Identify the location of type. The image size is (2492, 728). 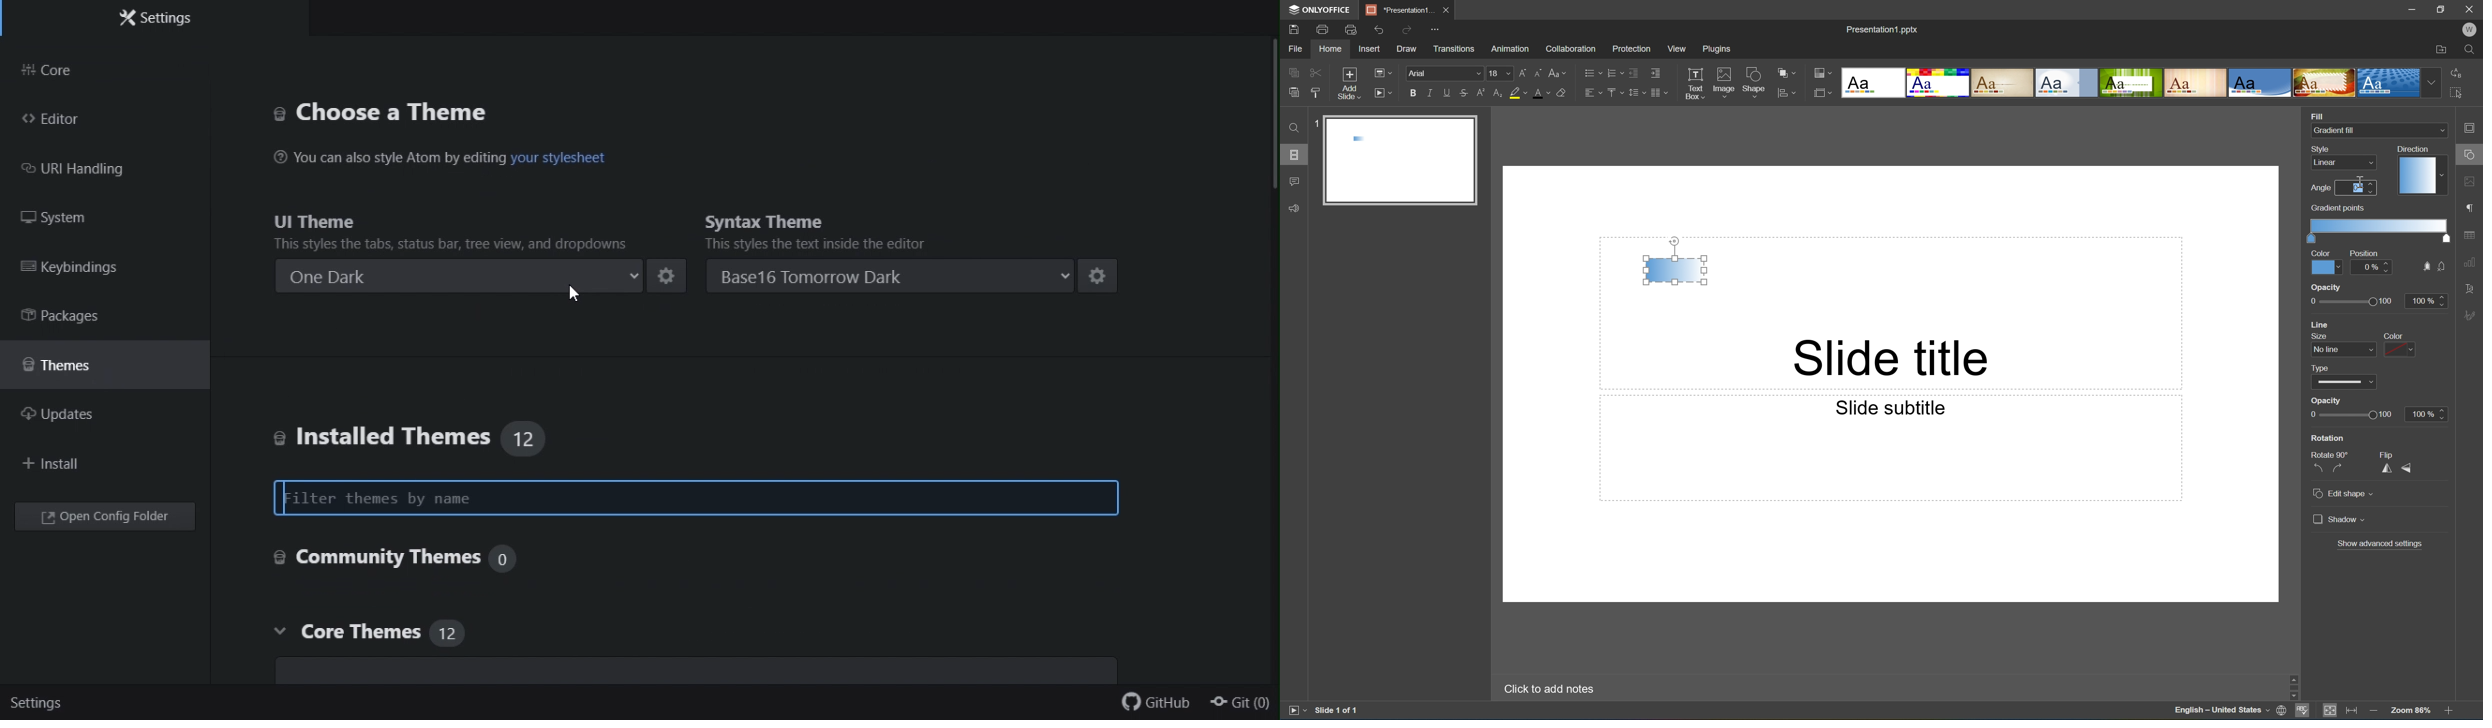
(2324, 367).